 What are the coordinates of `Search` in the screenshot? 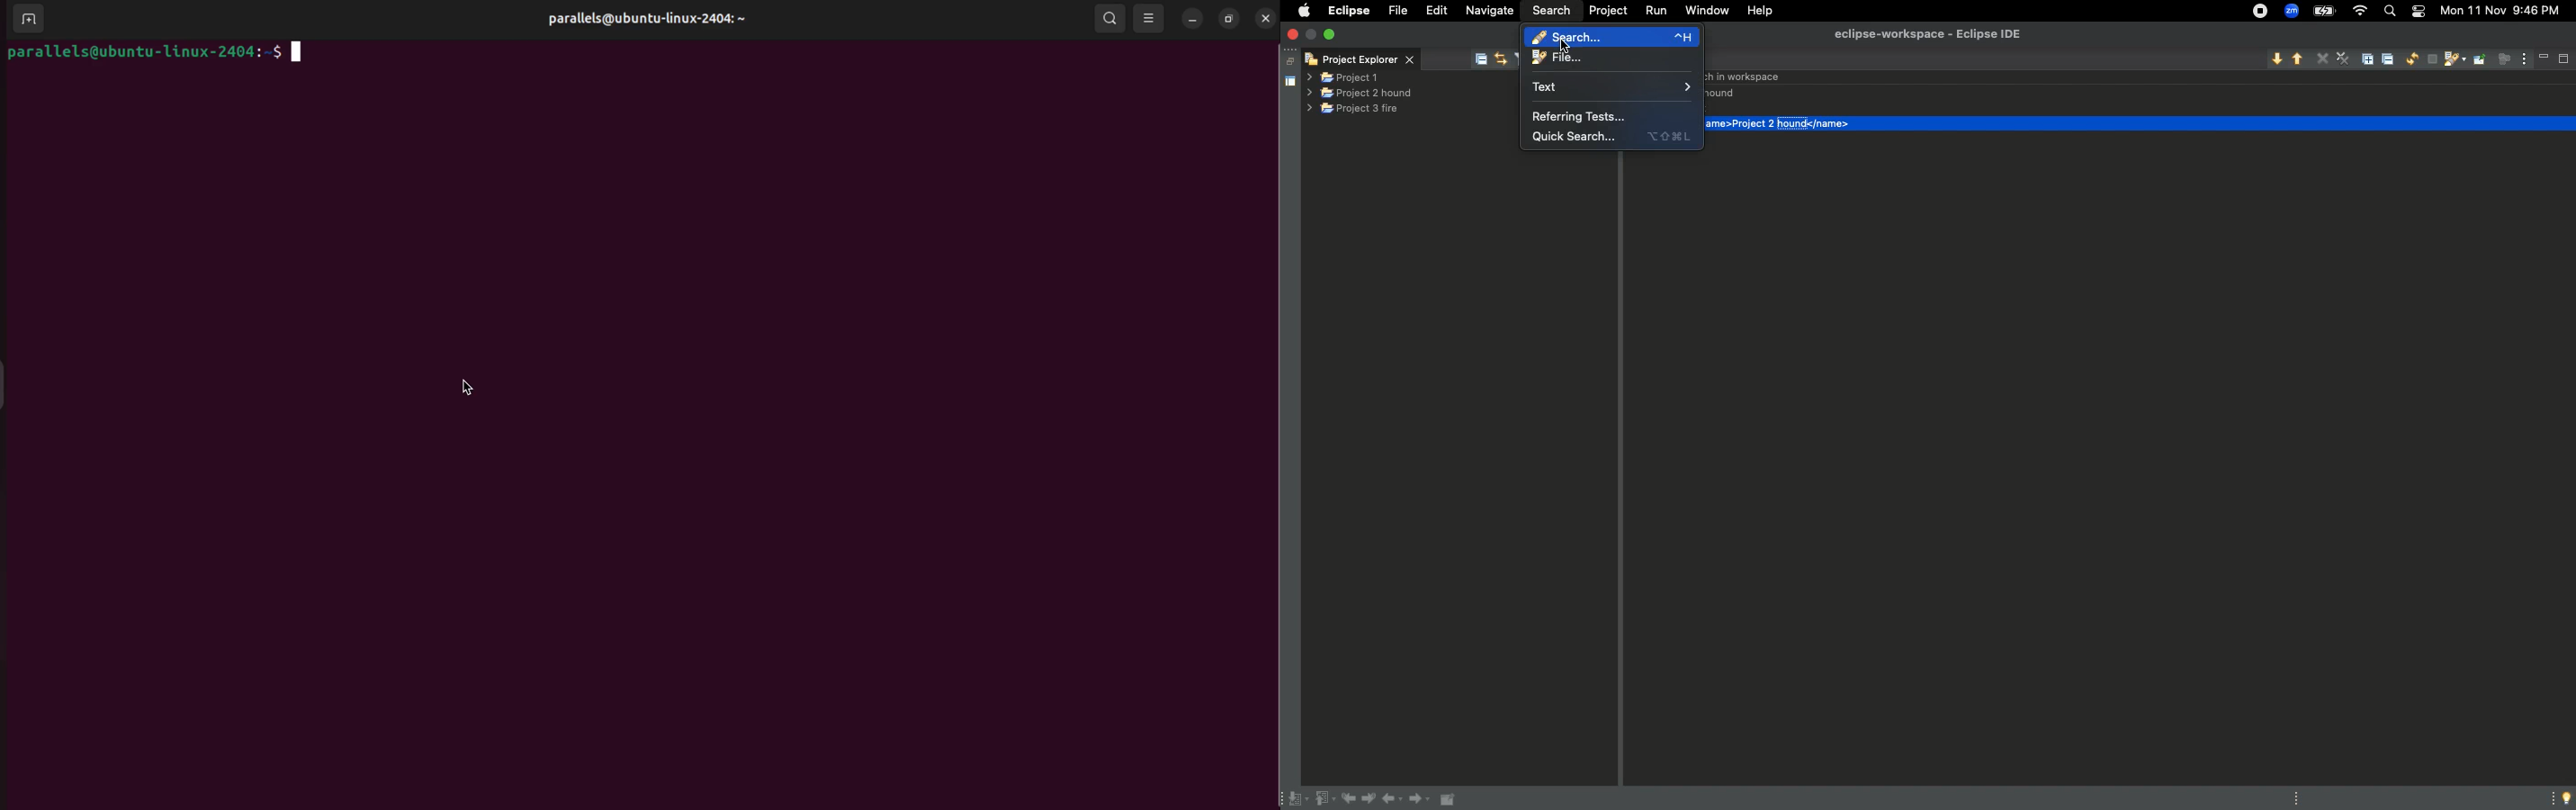 It's located at (1607, 35).